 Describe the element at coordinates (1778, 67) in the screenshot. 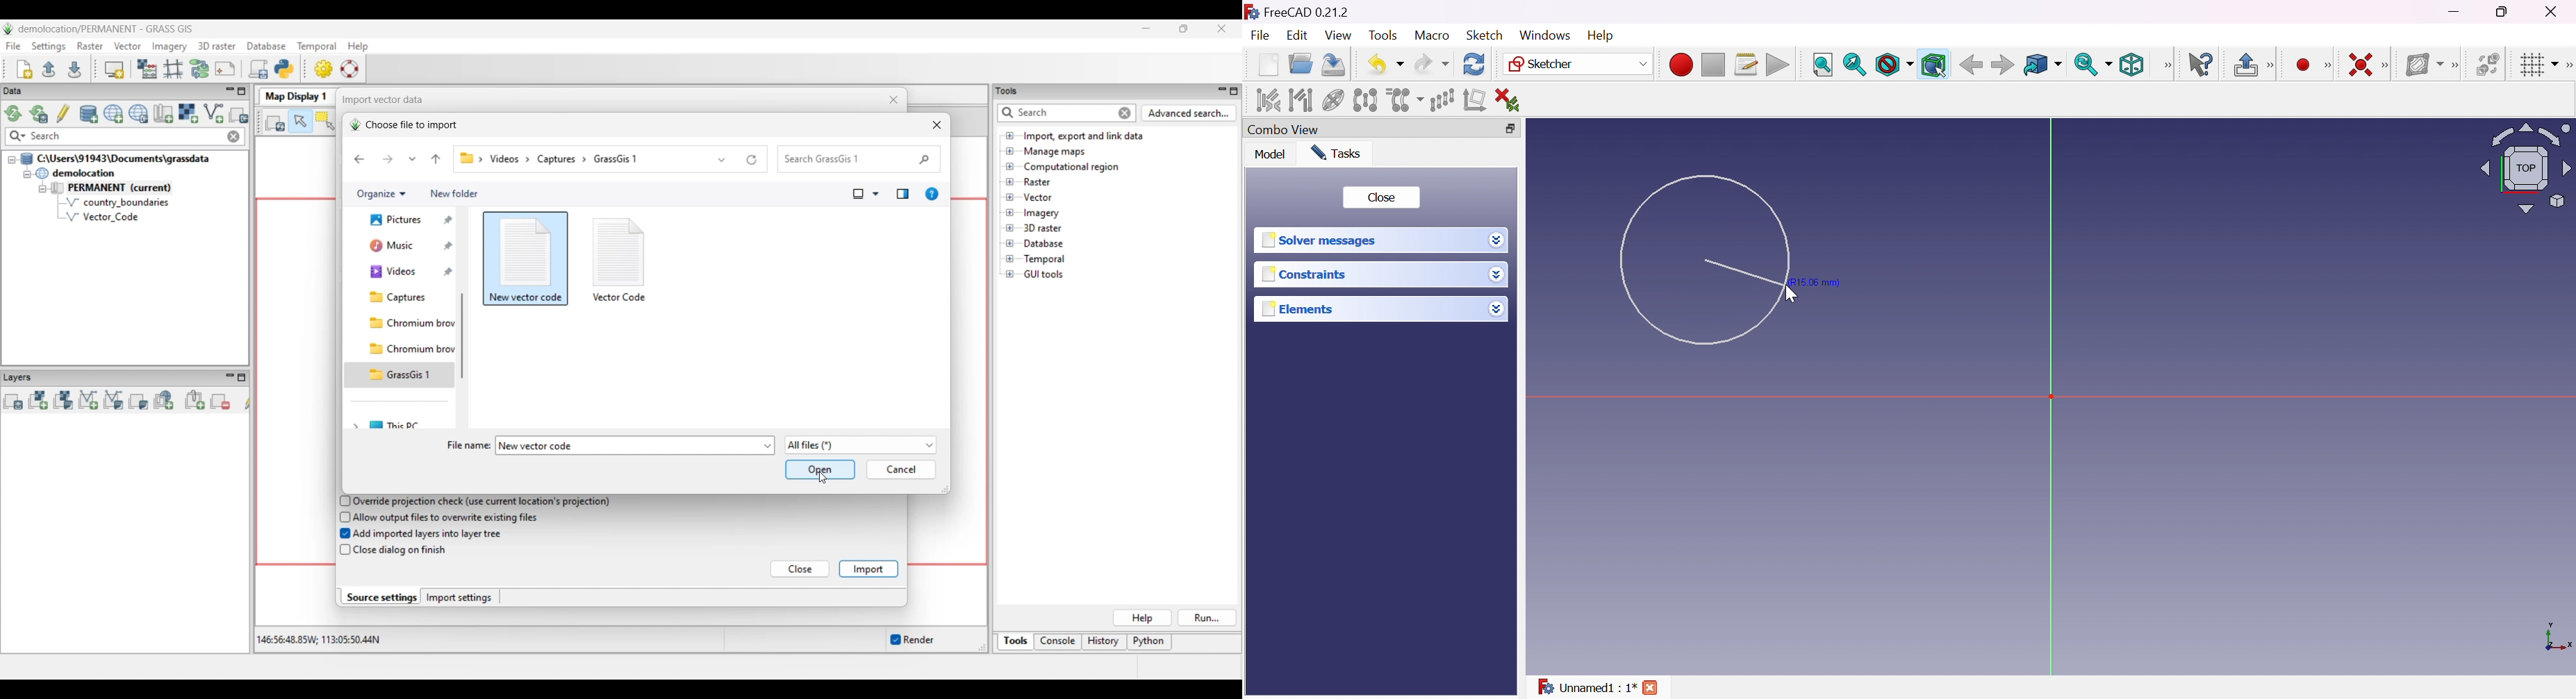

I see `Execute macro` at that location.